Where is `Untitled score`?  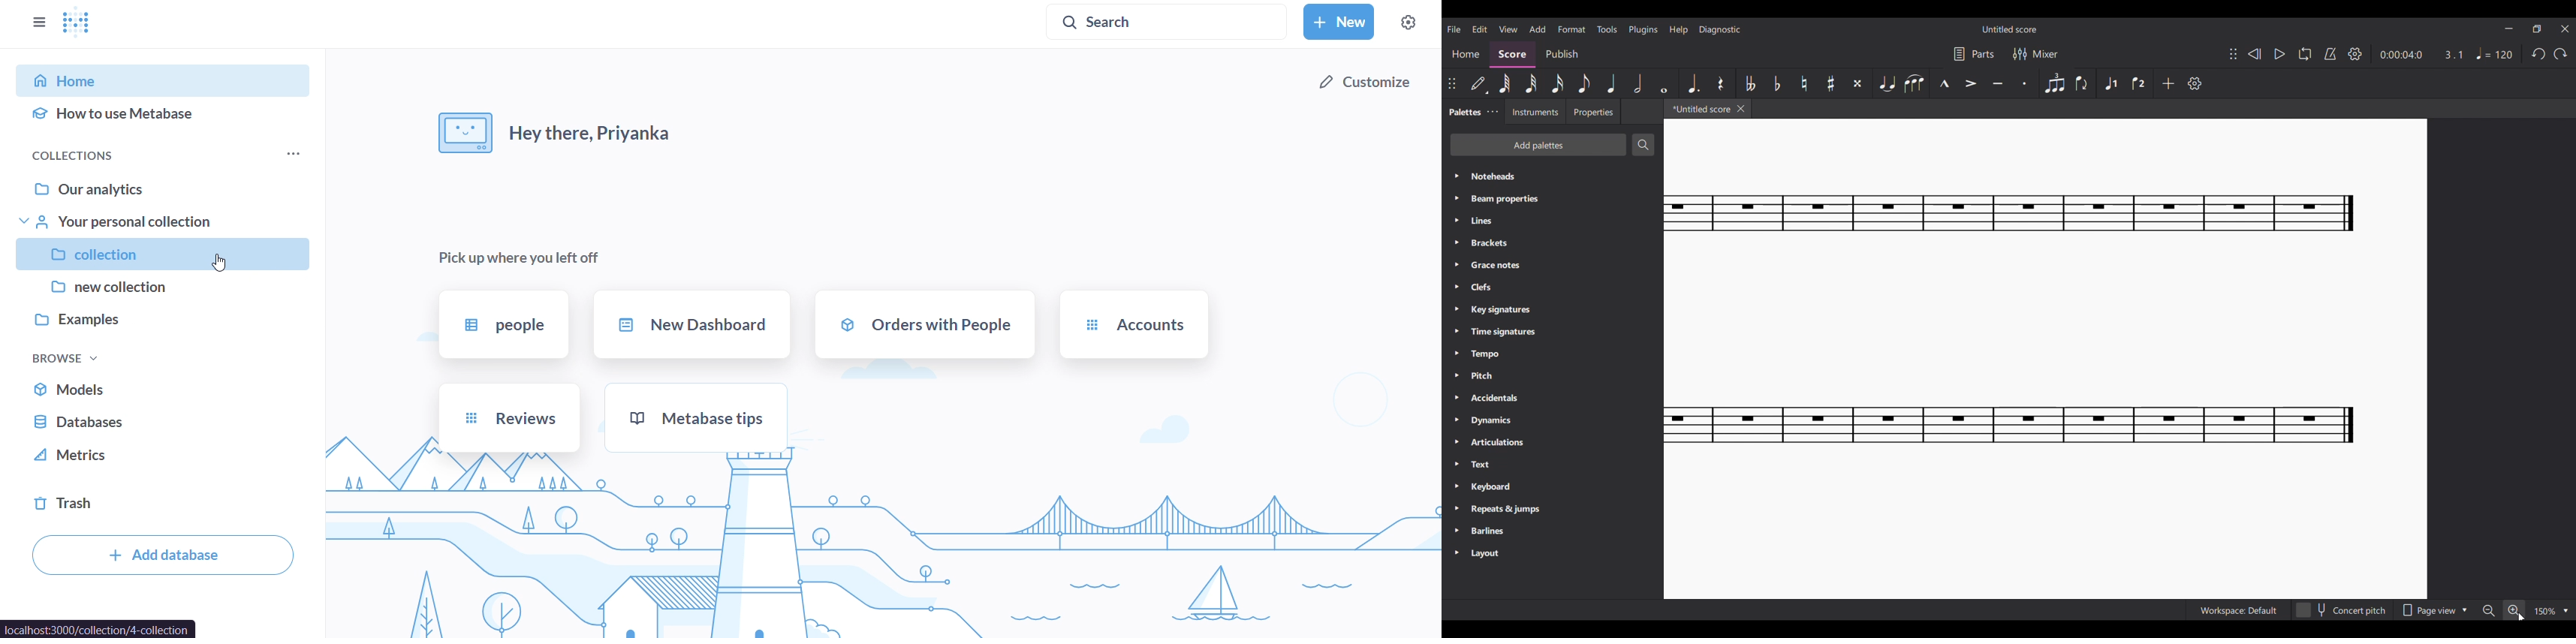
Untitled score is located at coordinates (2009, 30).